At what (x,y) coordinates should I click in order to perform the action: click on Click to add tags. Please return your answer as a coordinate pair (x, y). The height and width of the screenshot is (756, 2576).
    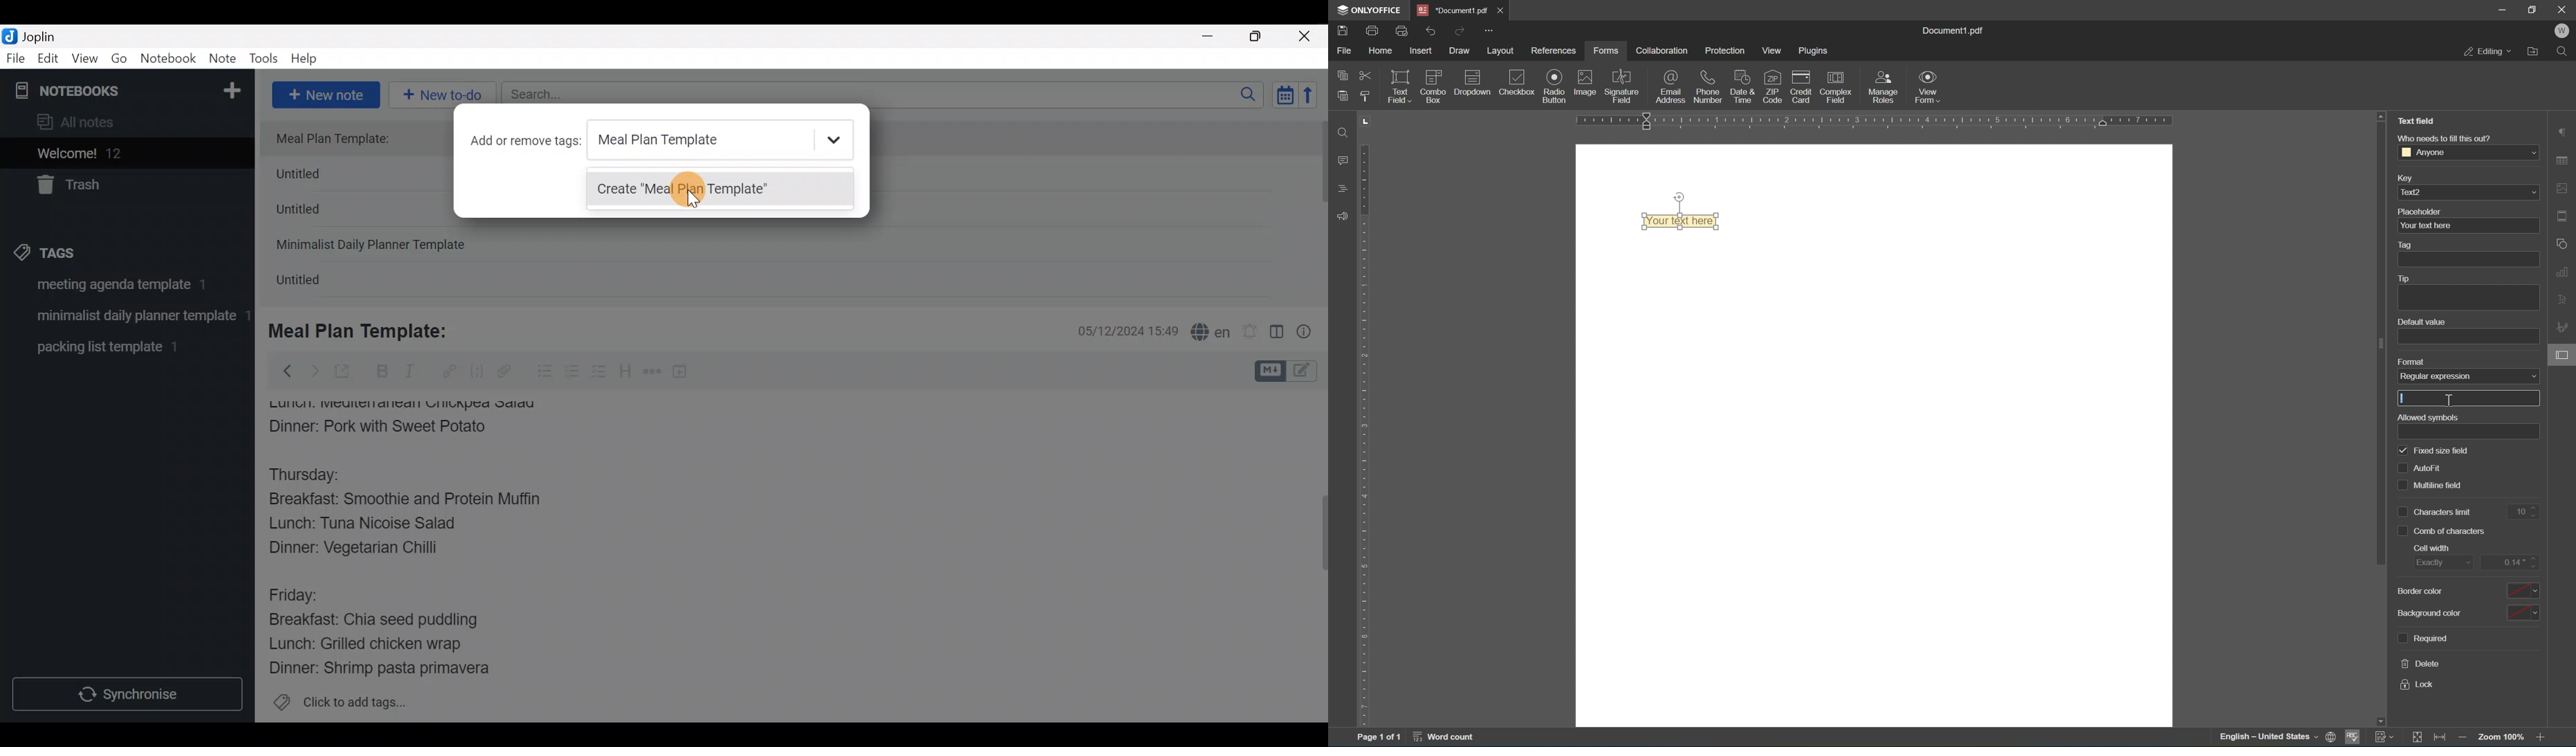
    Looking at the image, I should click on (339, 707).